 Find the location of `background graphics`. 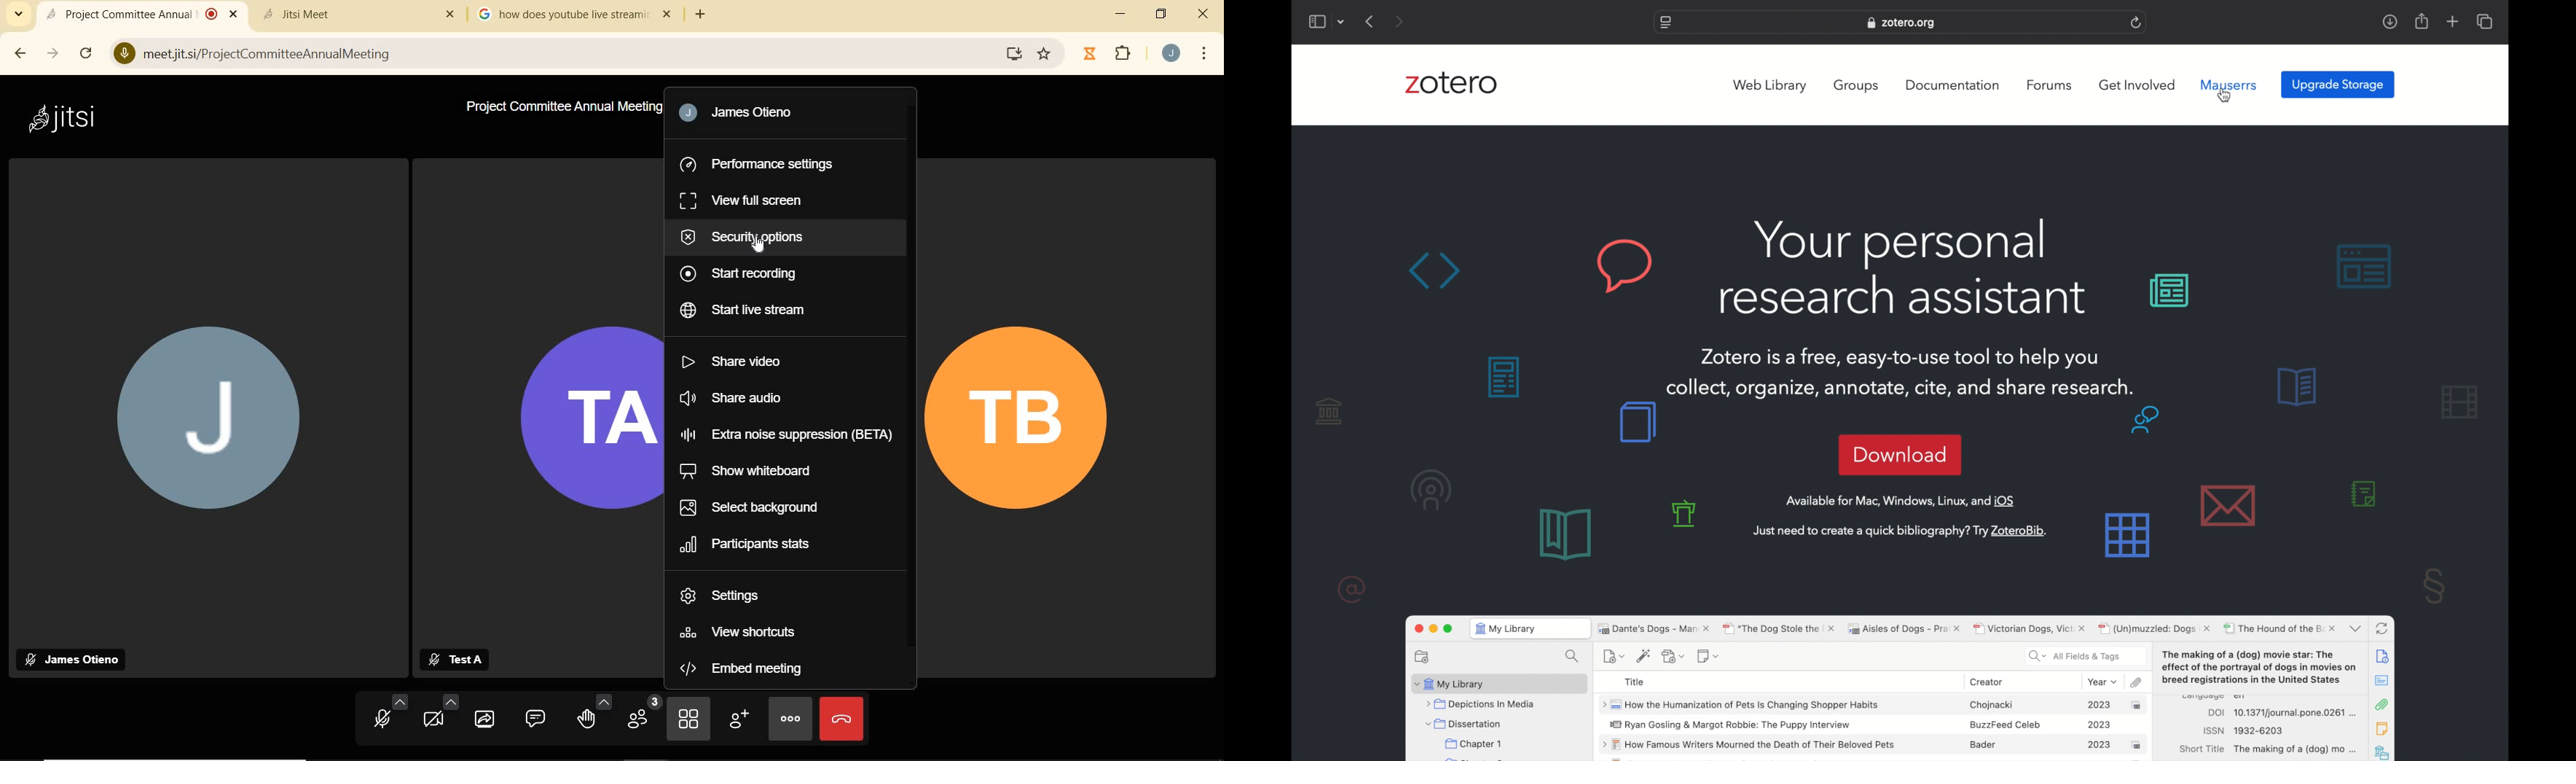

background graphics is located at coordinates (1382, 497).